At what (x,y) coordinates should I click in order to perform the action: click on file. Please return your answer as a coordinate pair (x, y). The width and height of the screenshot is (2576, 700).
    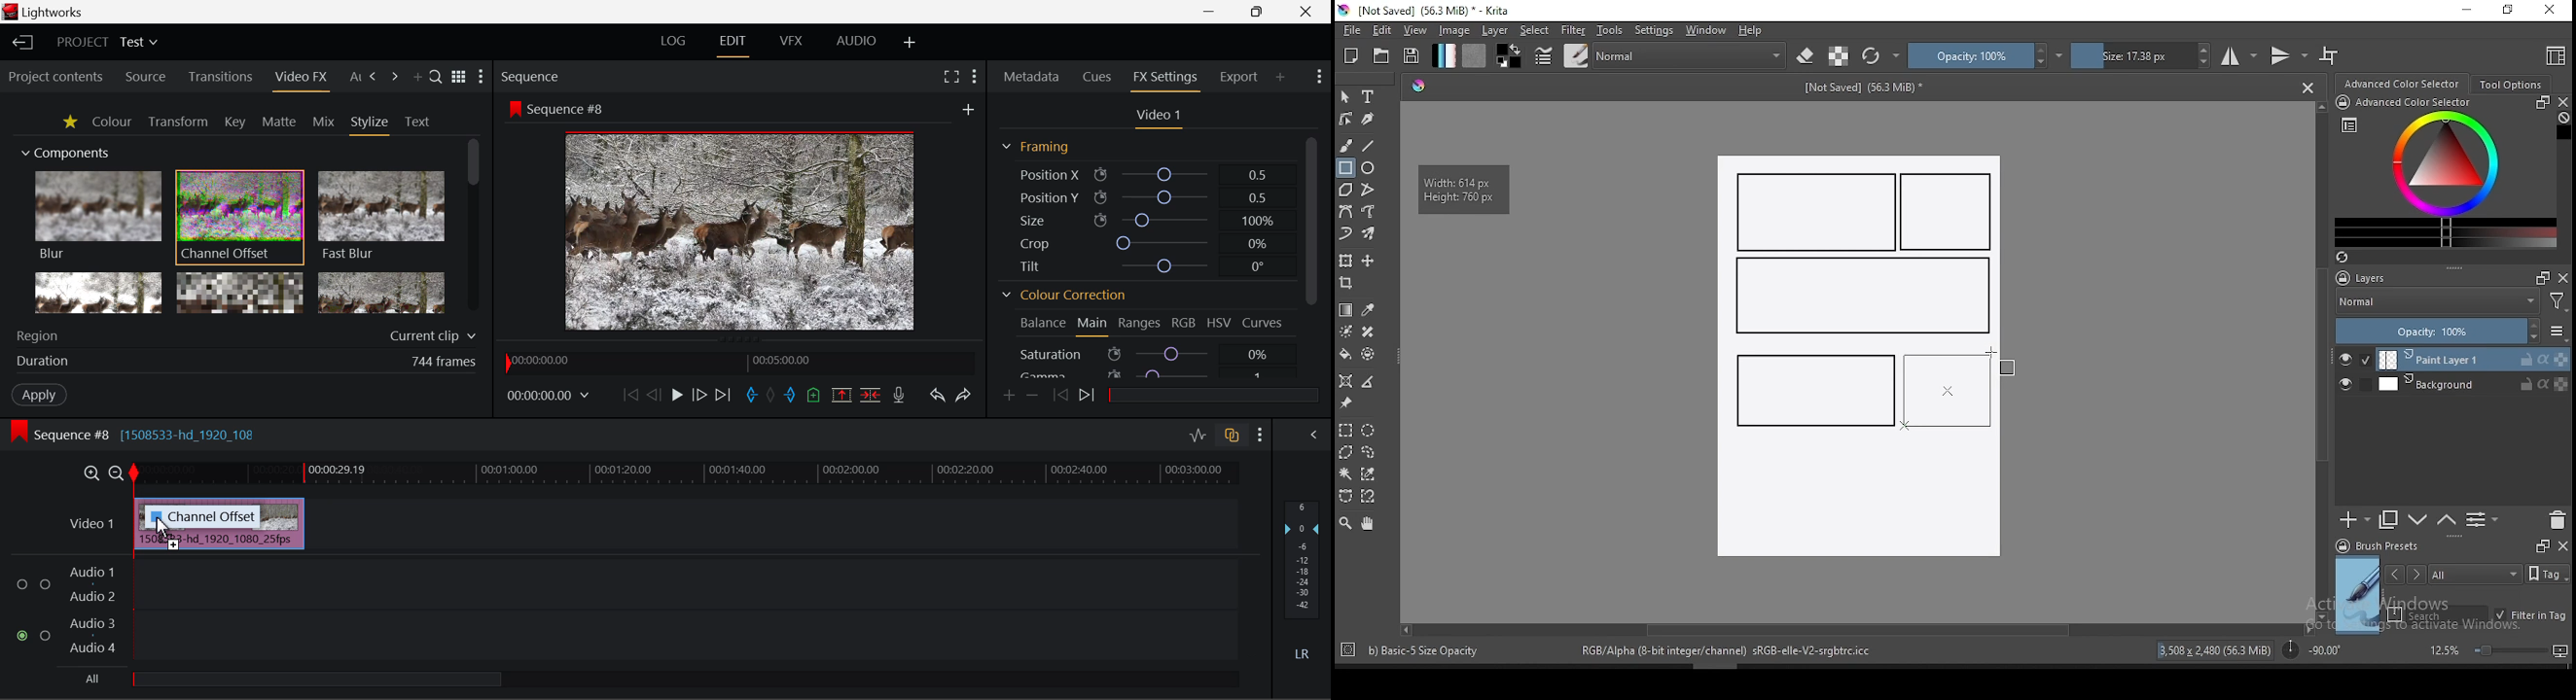
    Looking at the image, I should click on (1351, 30).